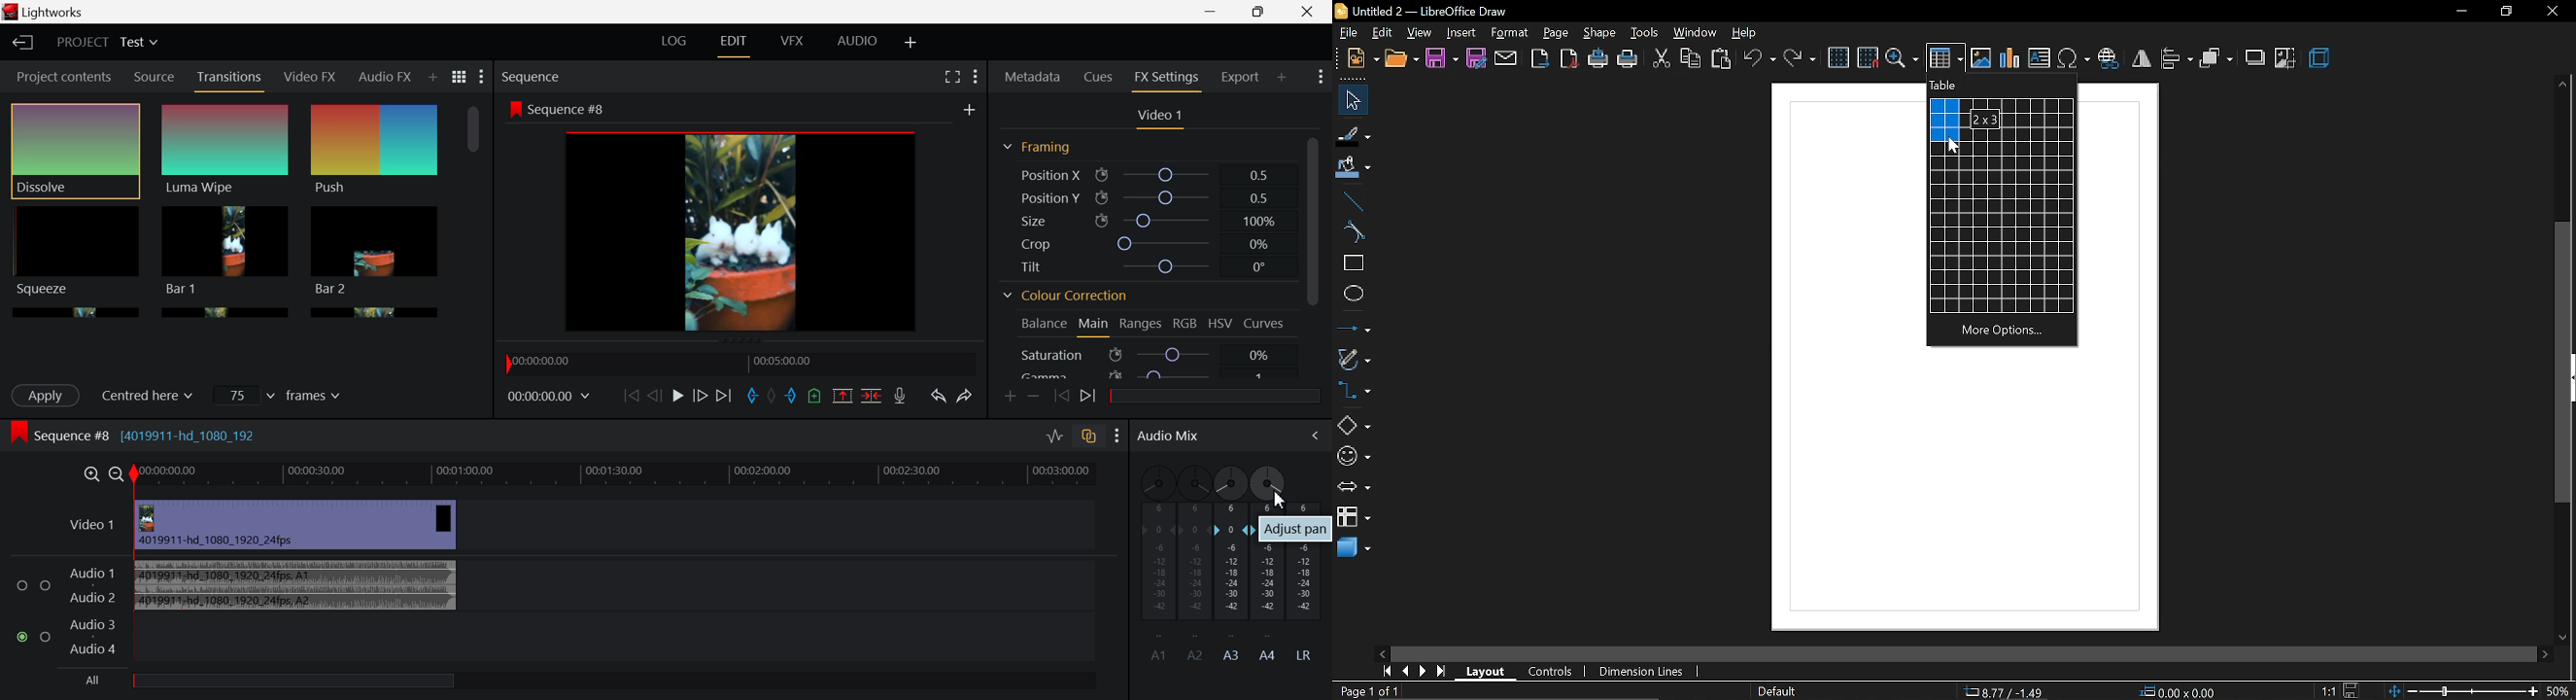 The width and height of the screenshot is (2576, 700). What do you see at coordinates (2562, 637) in the screenshot?
I see `move down` at bounding box center [2562, 637].